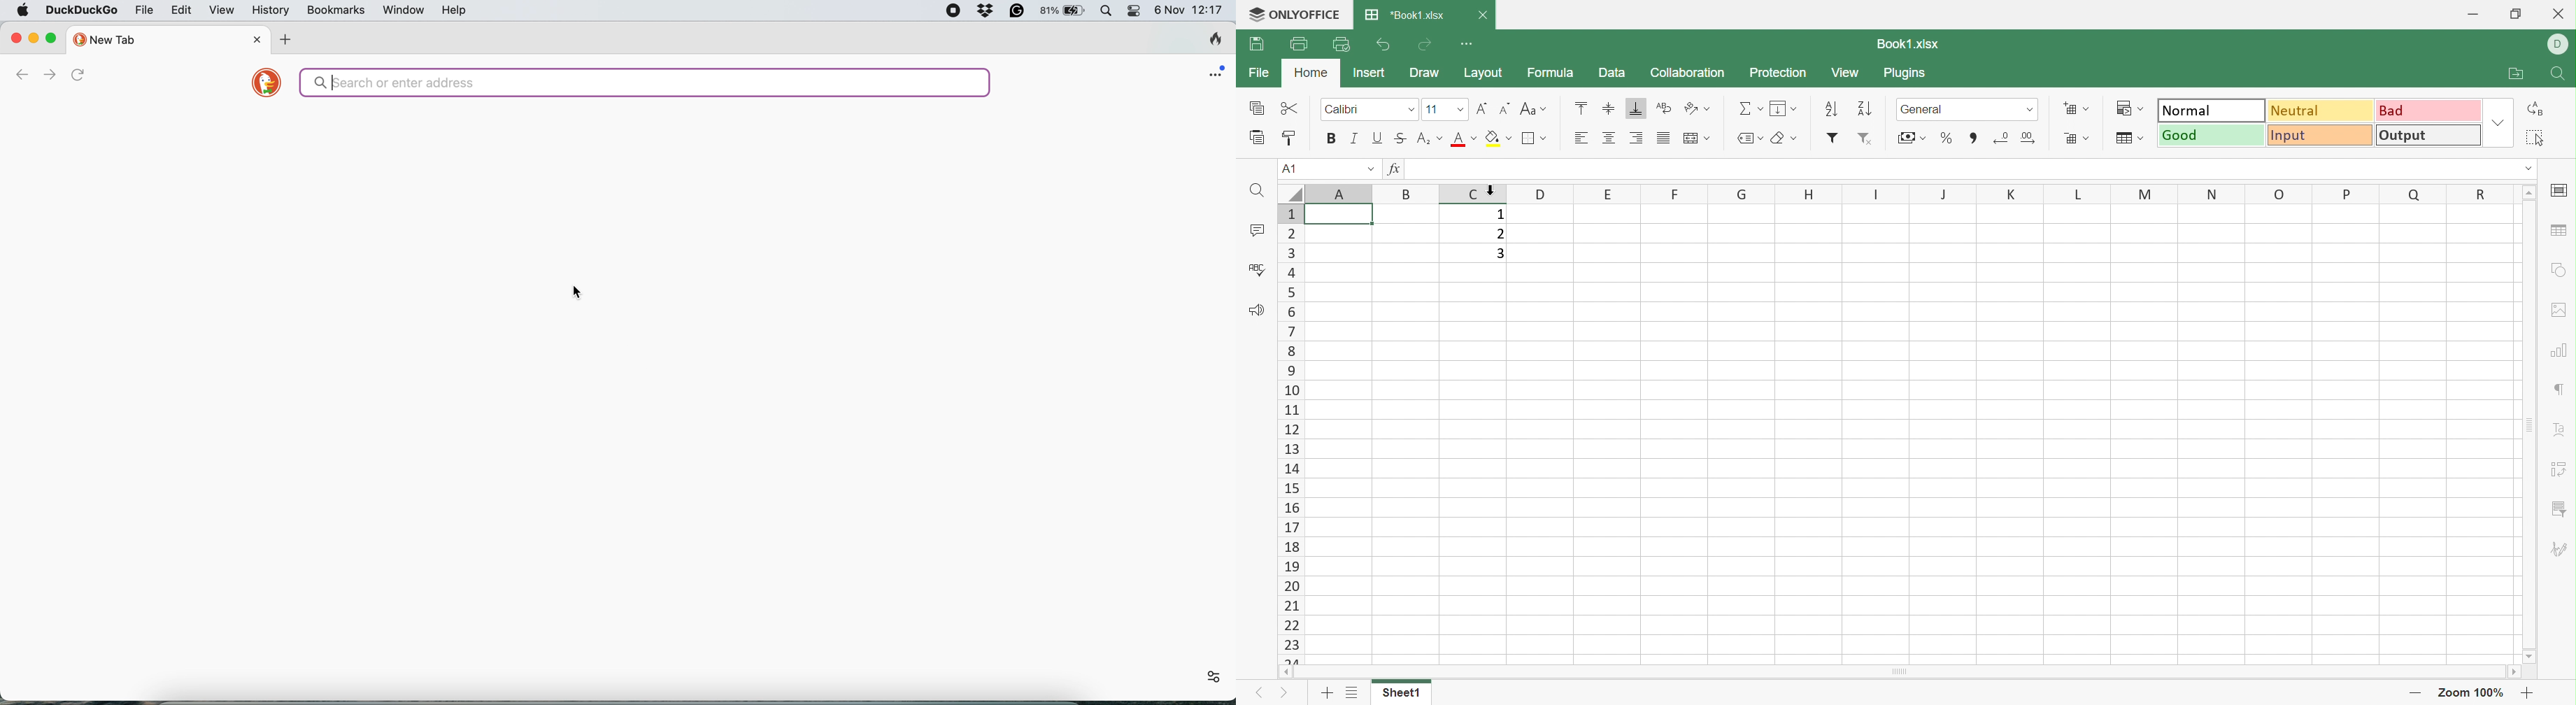 The height and width of the screenshot is (728, 2576). Describe the element at coordinates (2321, 137) in the screenshot. I see `Input` at that location.